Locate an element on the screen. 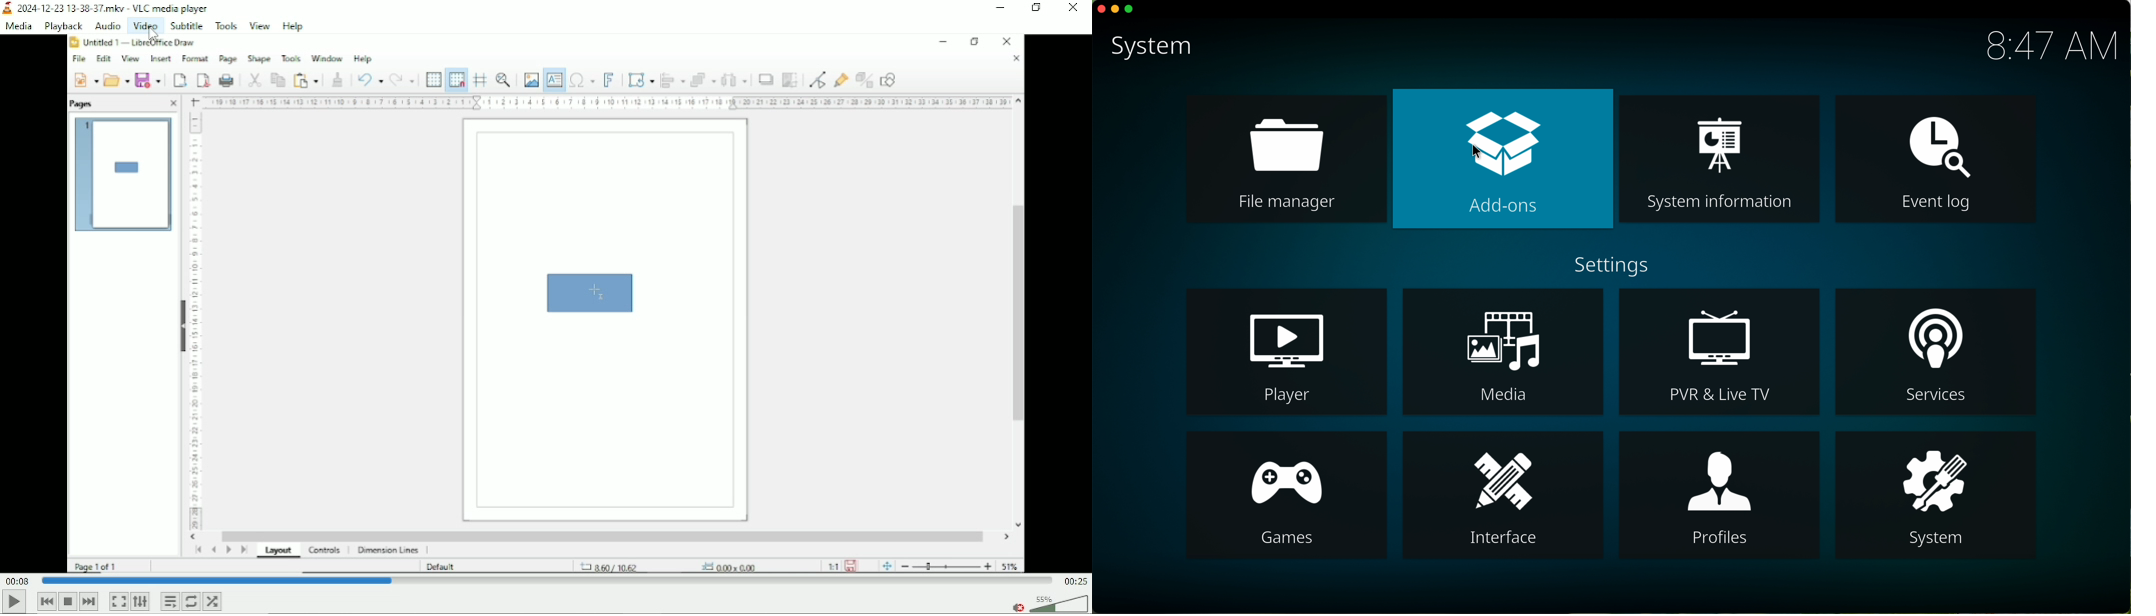 This screenshot has height=616, width=2156. media is located at coordinates (1503, 353).